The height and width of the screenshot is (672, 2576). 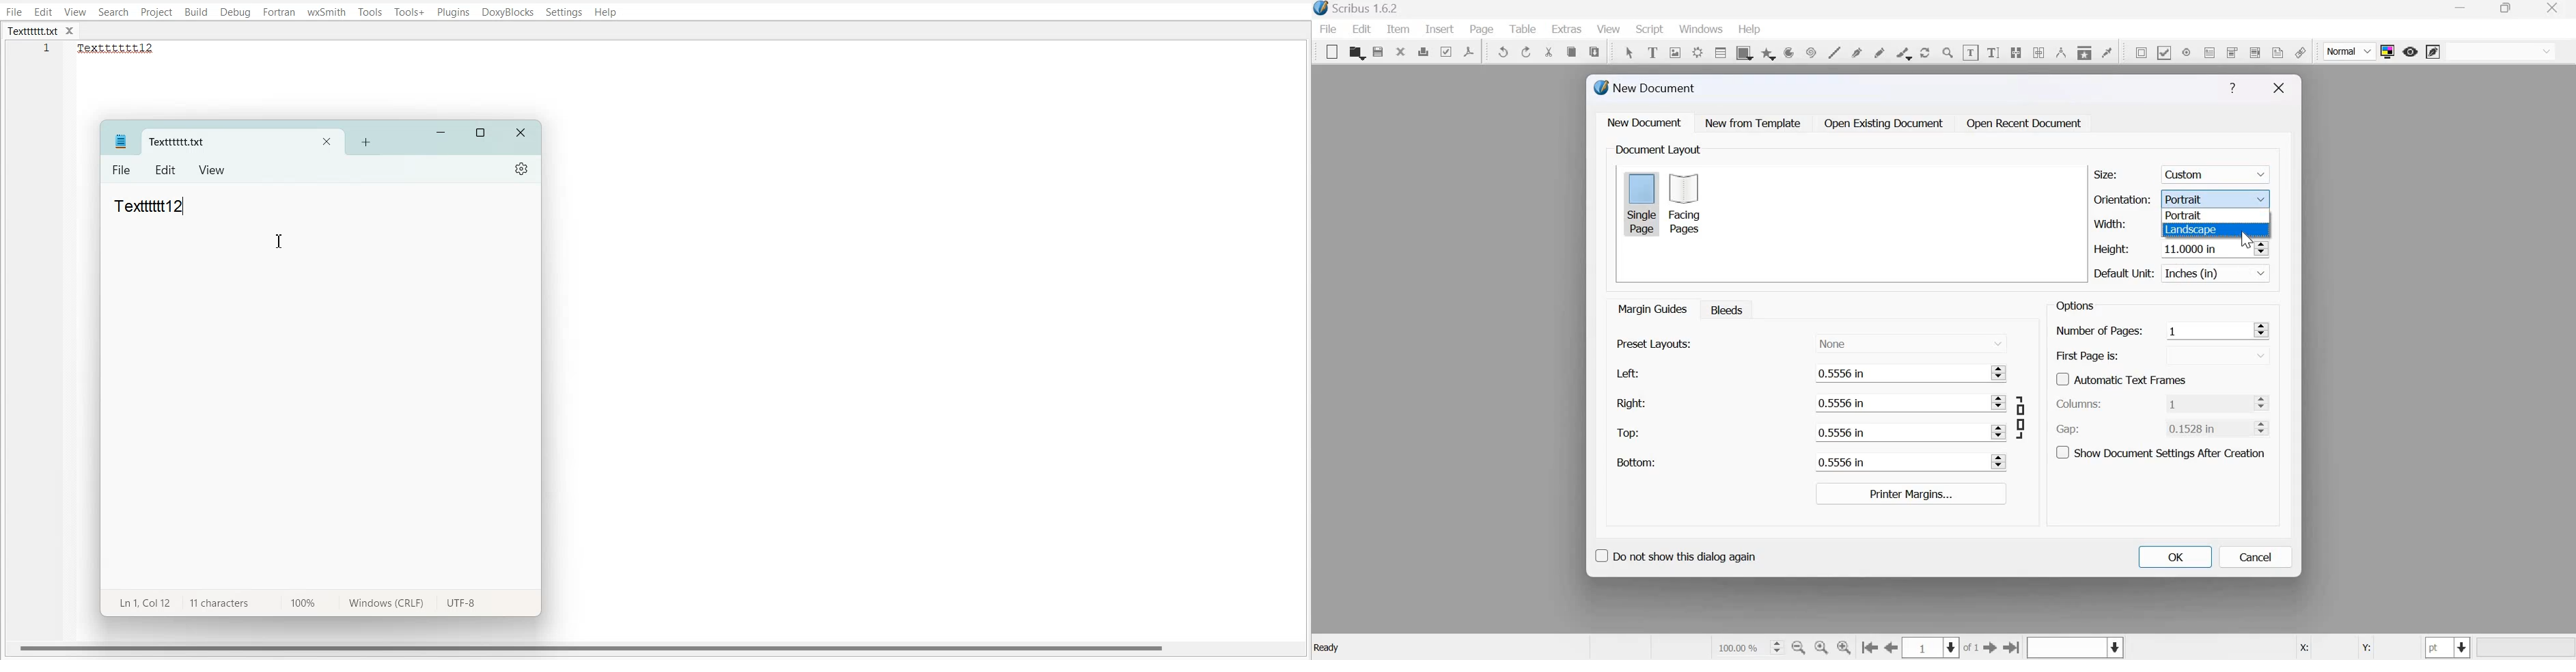 I want to click on Build, so click(x=196, y=13).